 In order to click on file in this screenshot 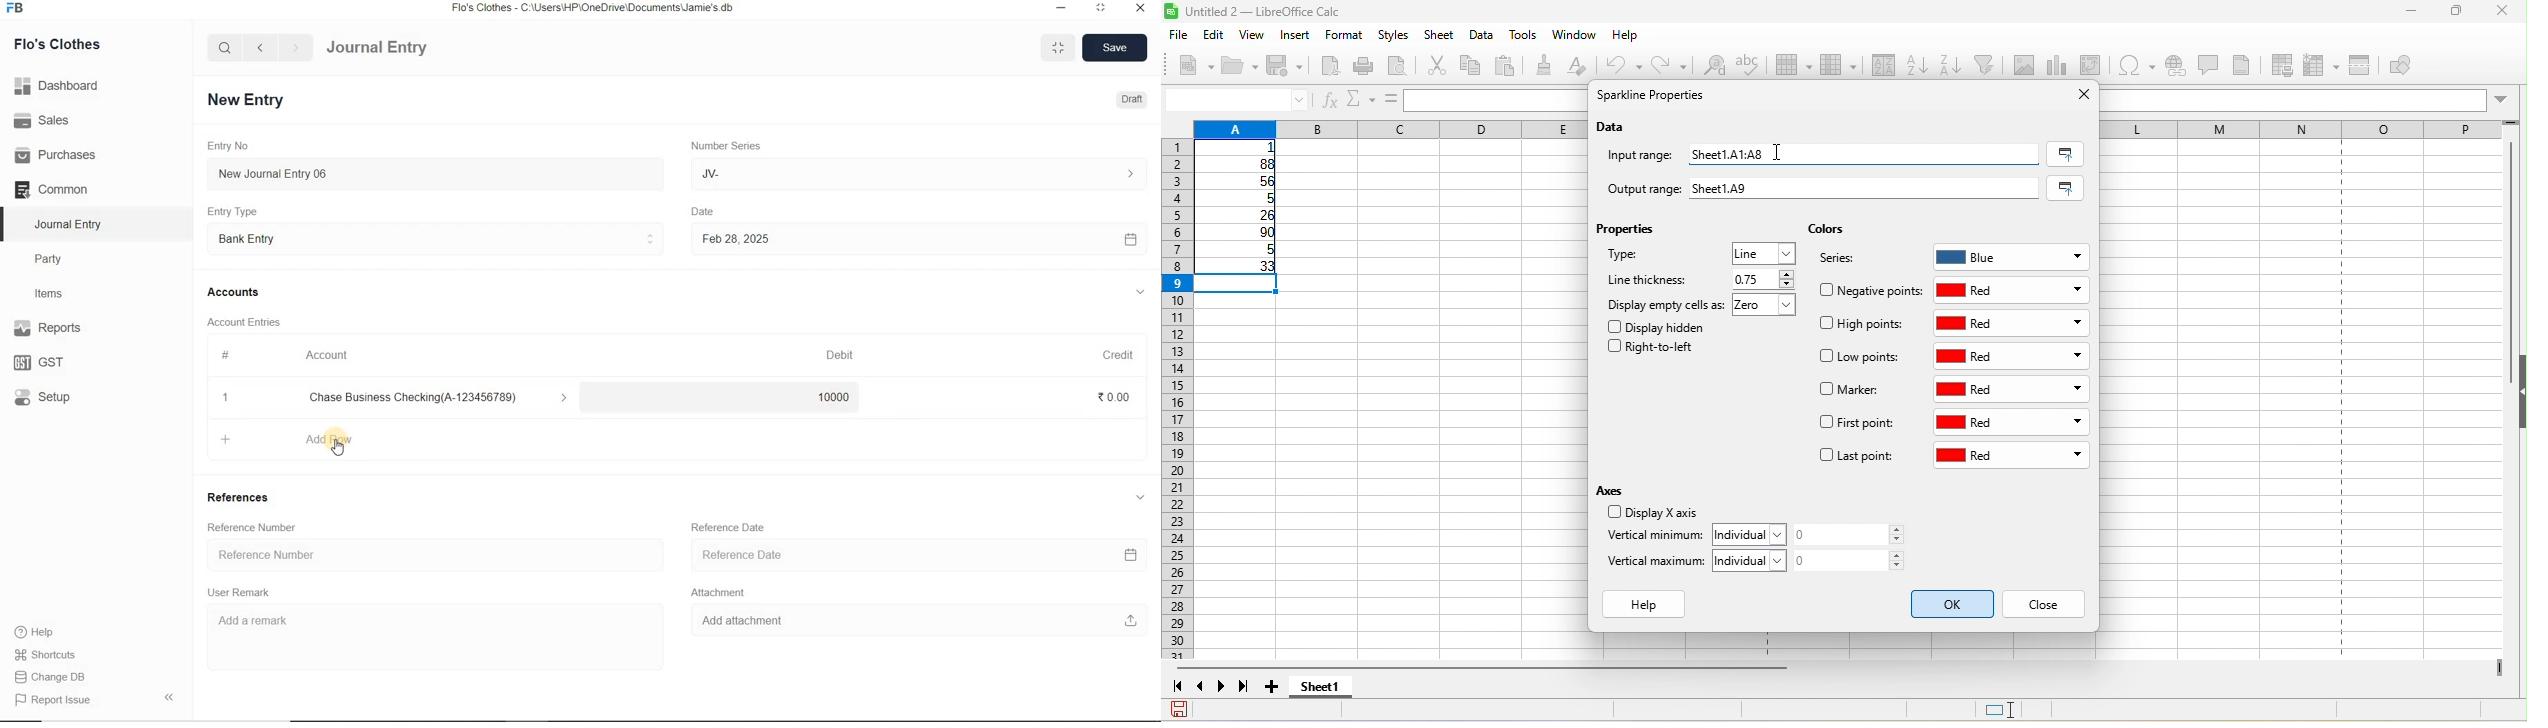, I will do `click(1177, 33)`.